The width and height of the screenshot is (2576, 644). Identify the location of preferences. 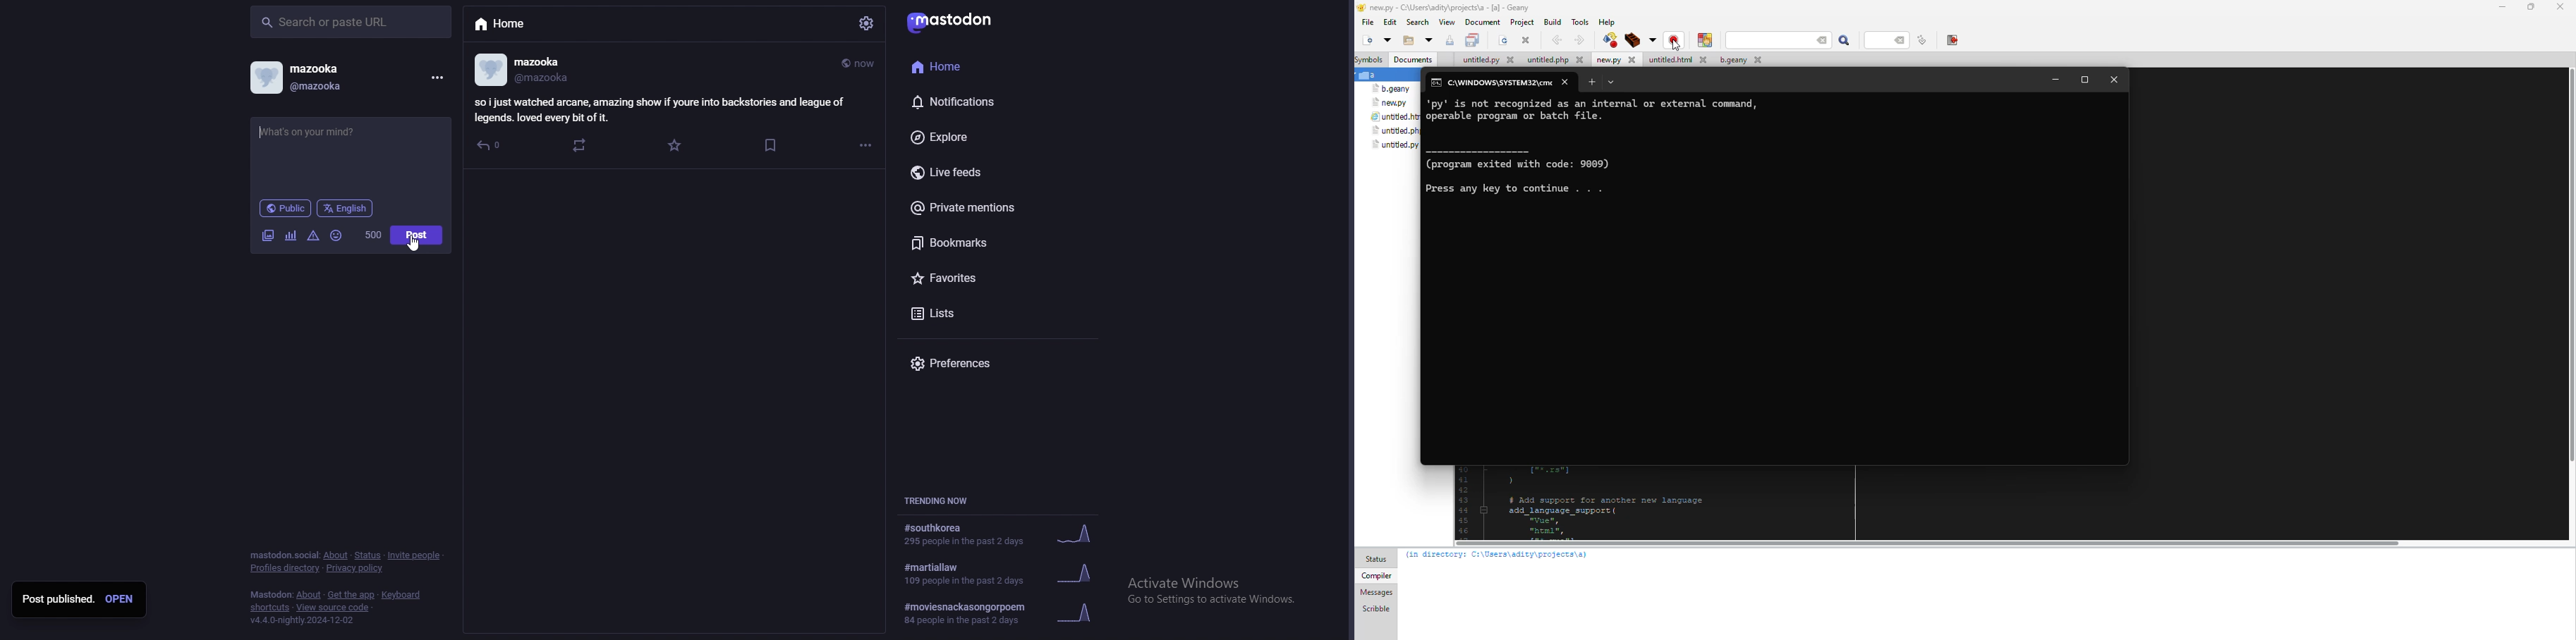
(991, 362).